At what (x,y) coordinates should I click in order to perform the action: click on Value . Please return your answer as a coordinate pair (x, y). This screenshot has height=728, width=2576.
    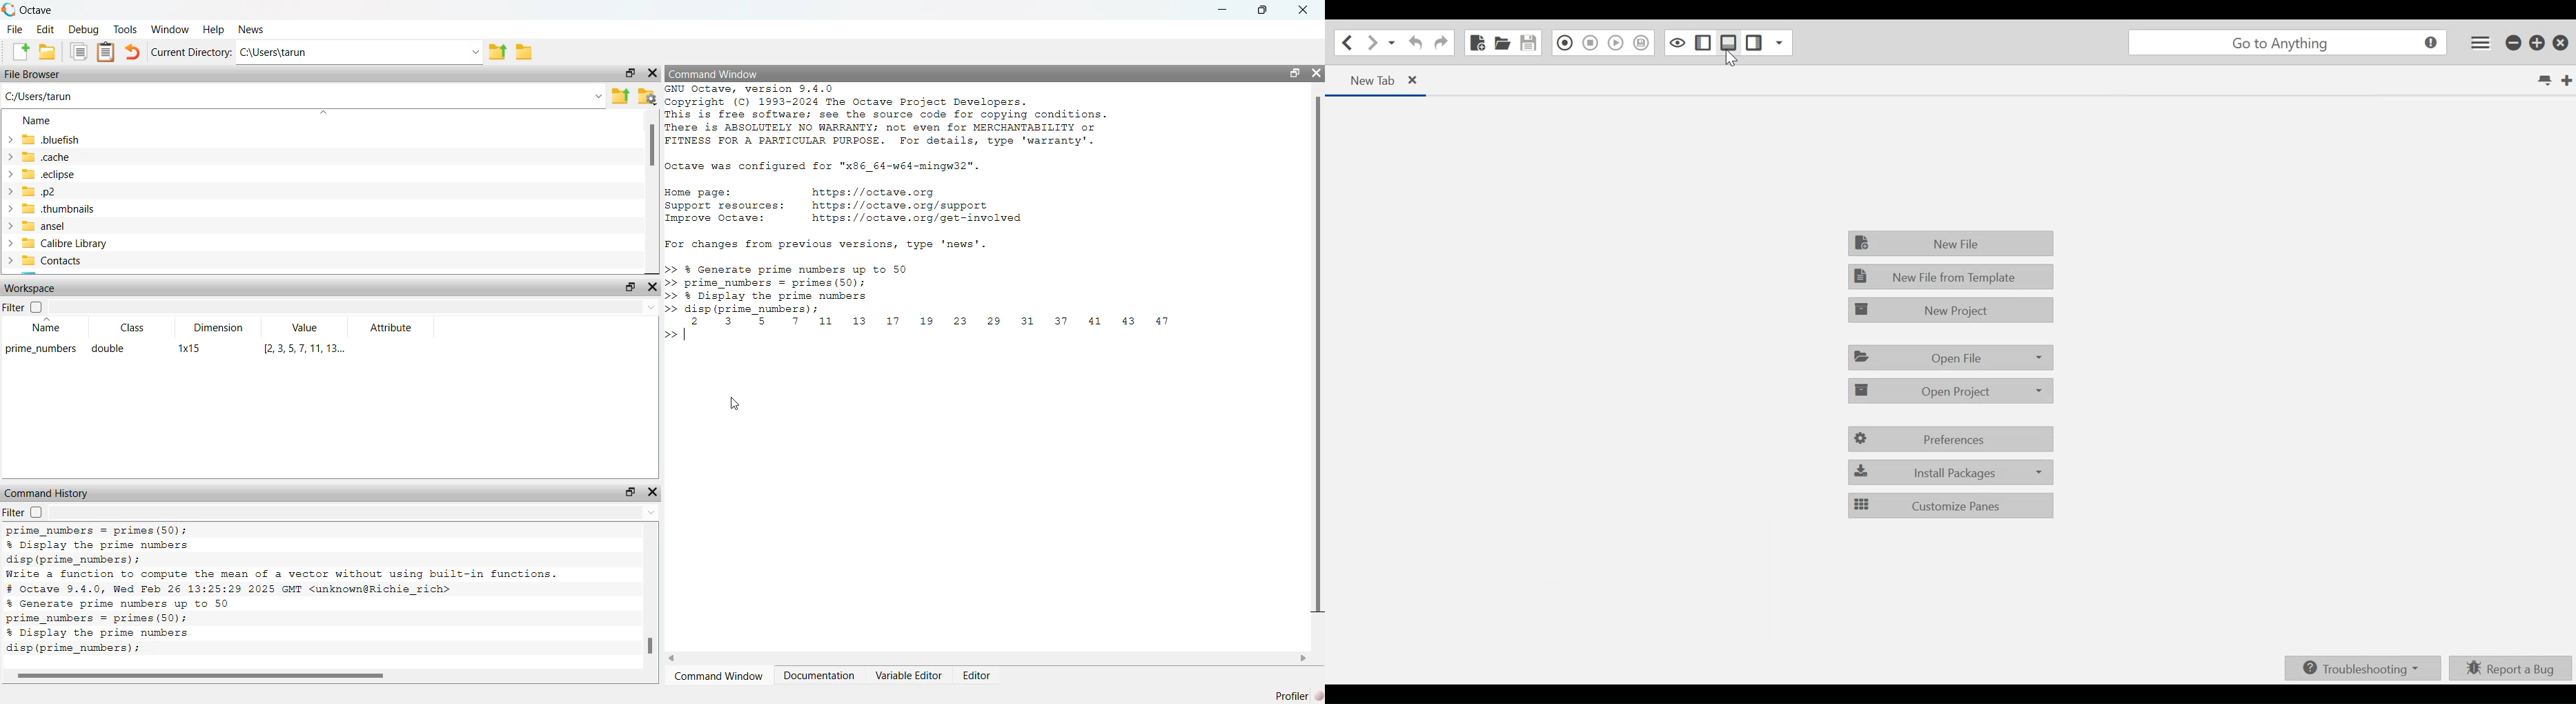
    Looking at the image, I should click on (306, 327).